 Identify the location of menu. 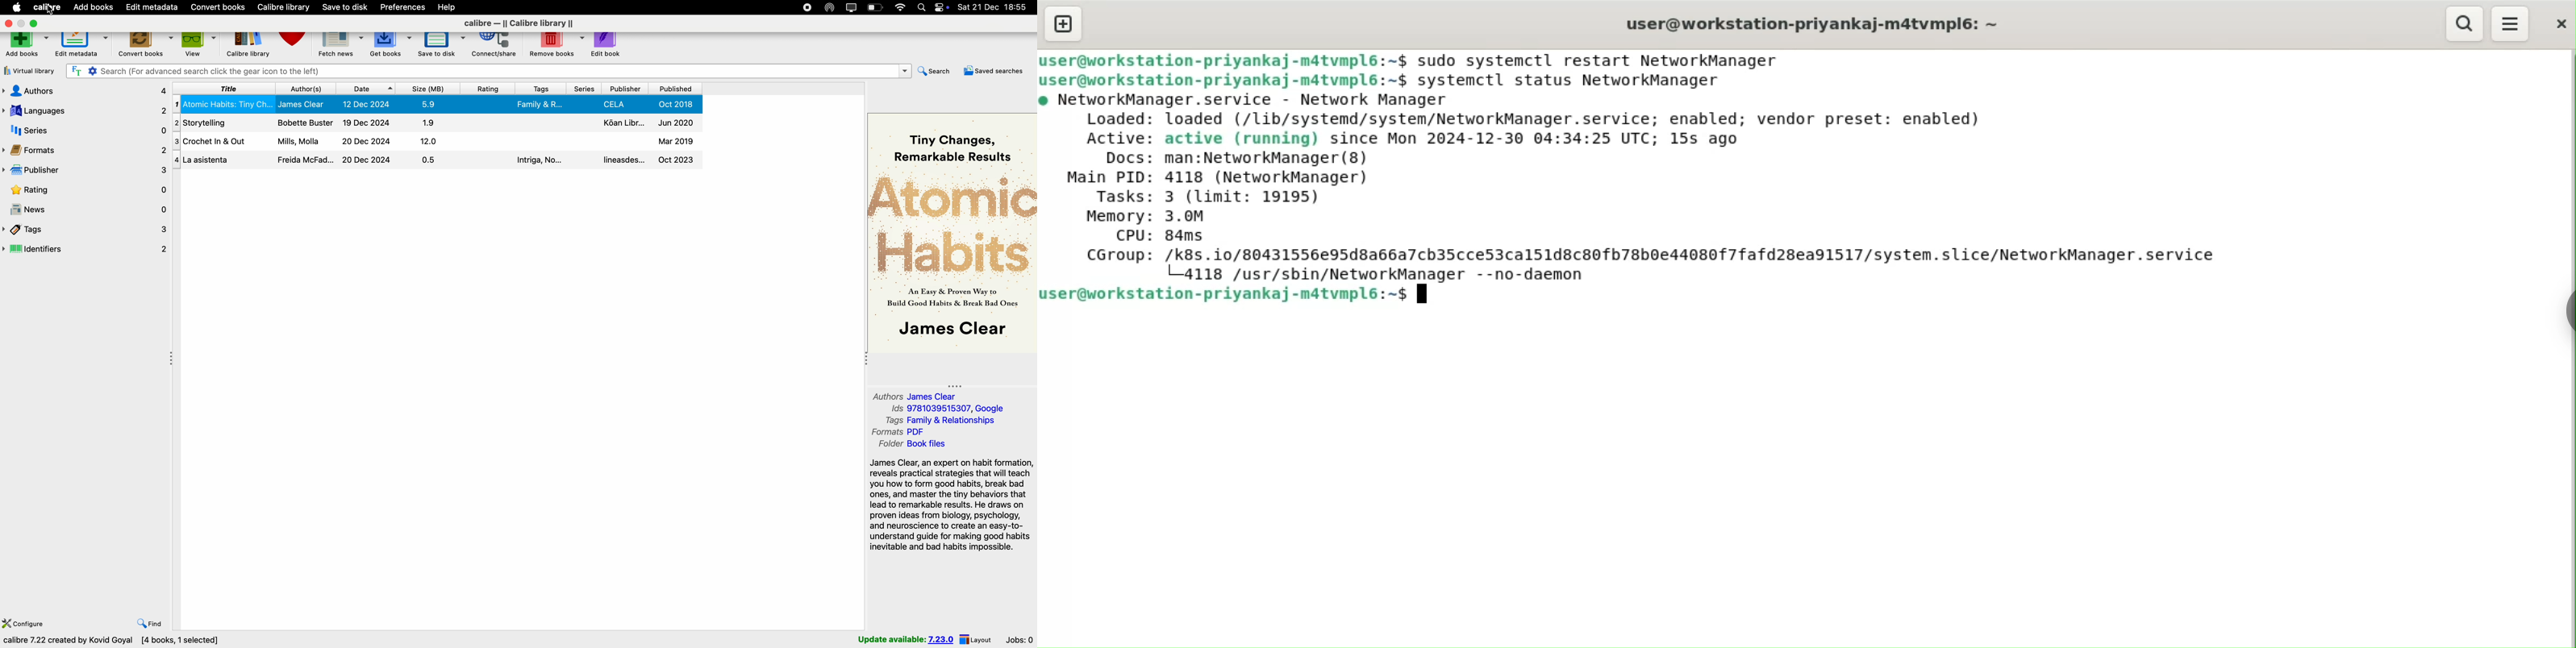
(2512, 22).